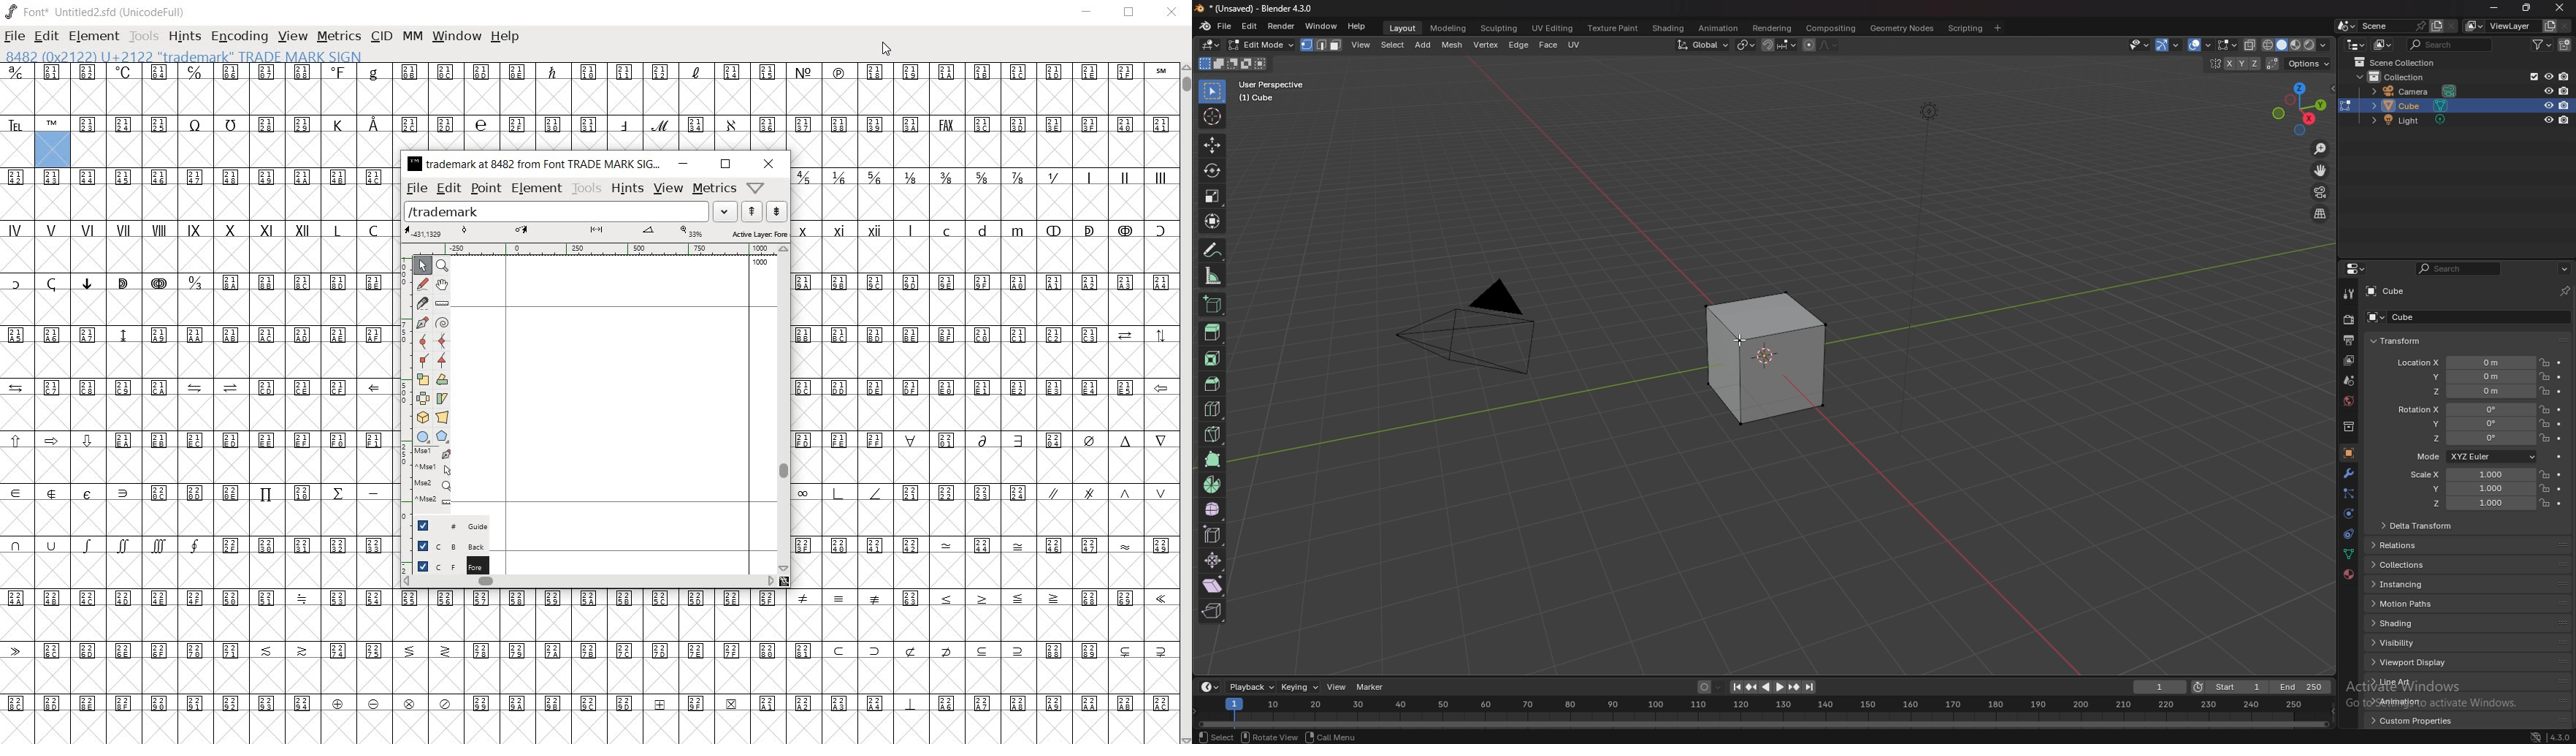  I want to click on smooth, so click(1212, 510).